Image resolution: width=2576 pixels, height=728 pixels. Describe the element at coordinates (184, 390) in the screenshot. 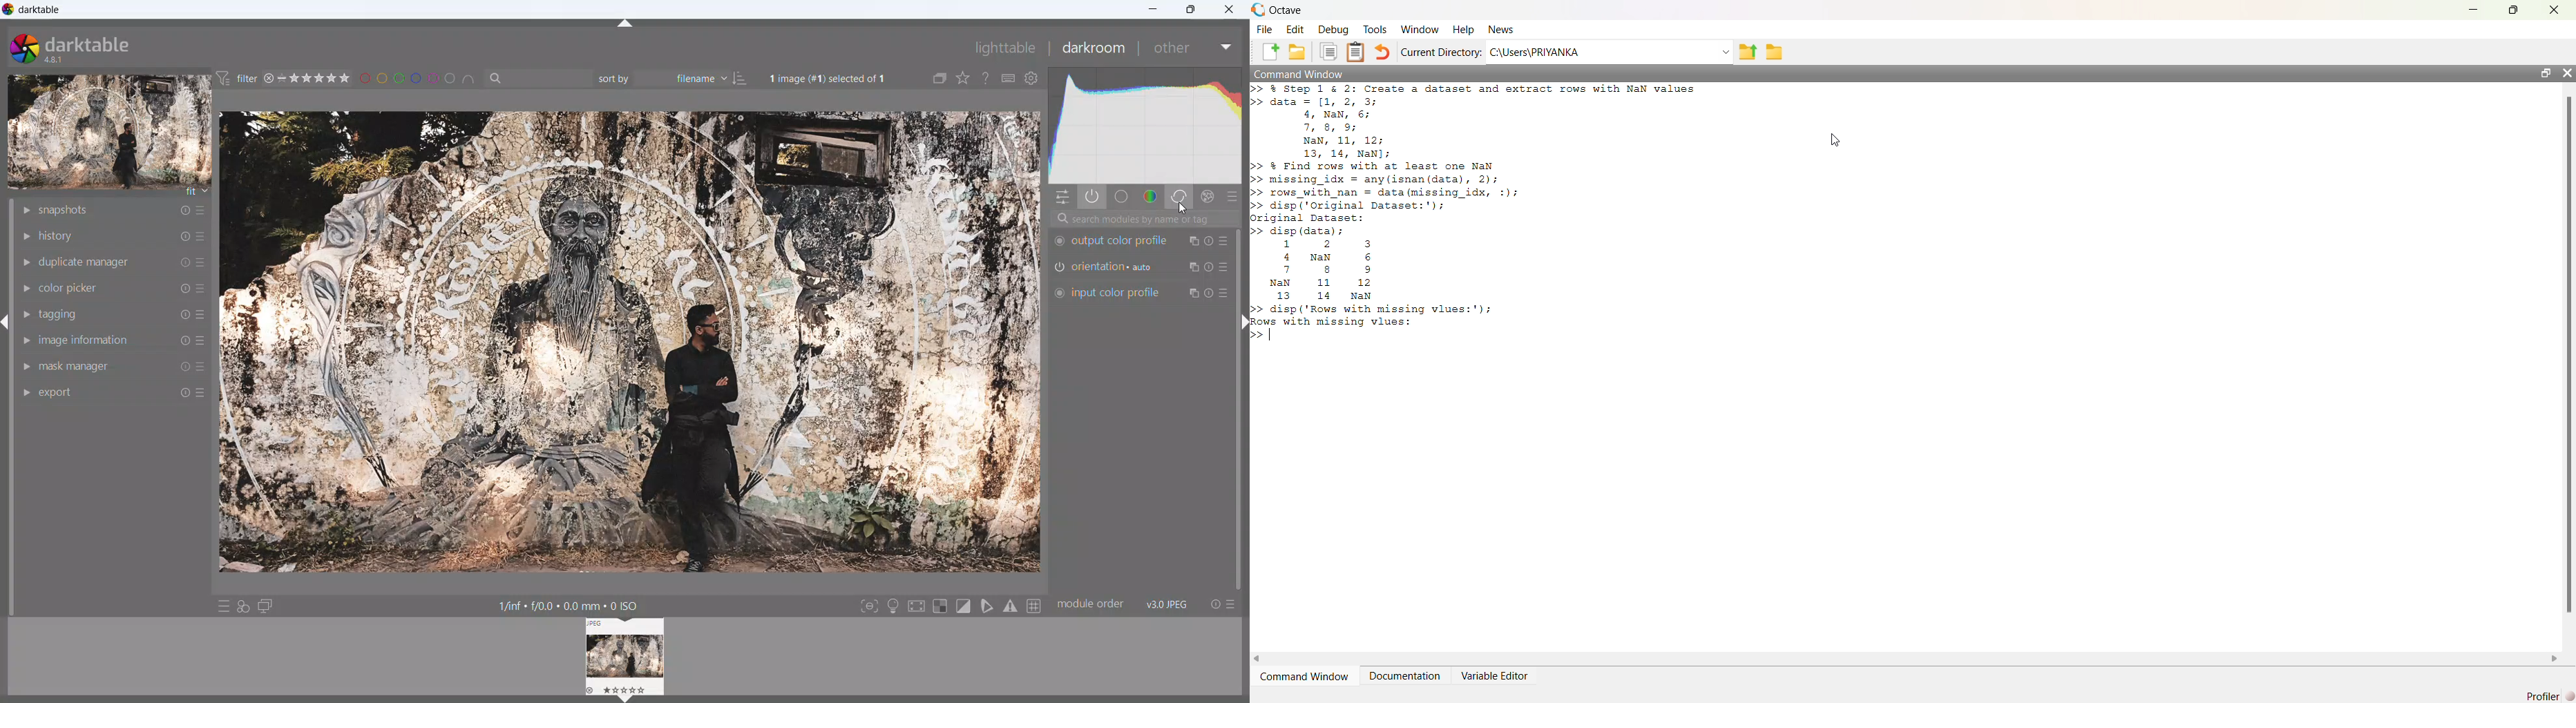

I see `reset` at that location.